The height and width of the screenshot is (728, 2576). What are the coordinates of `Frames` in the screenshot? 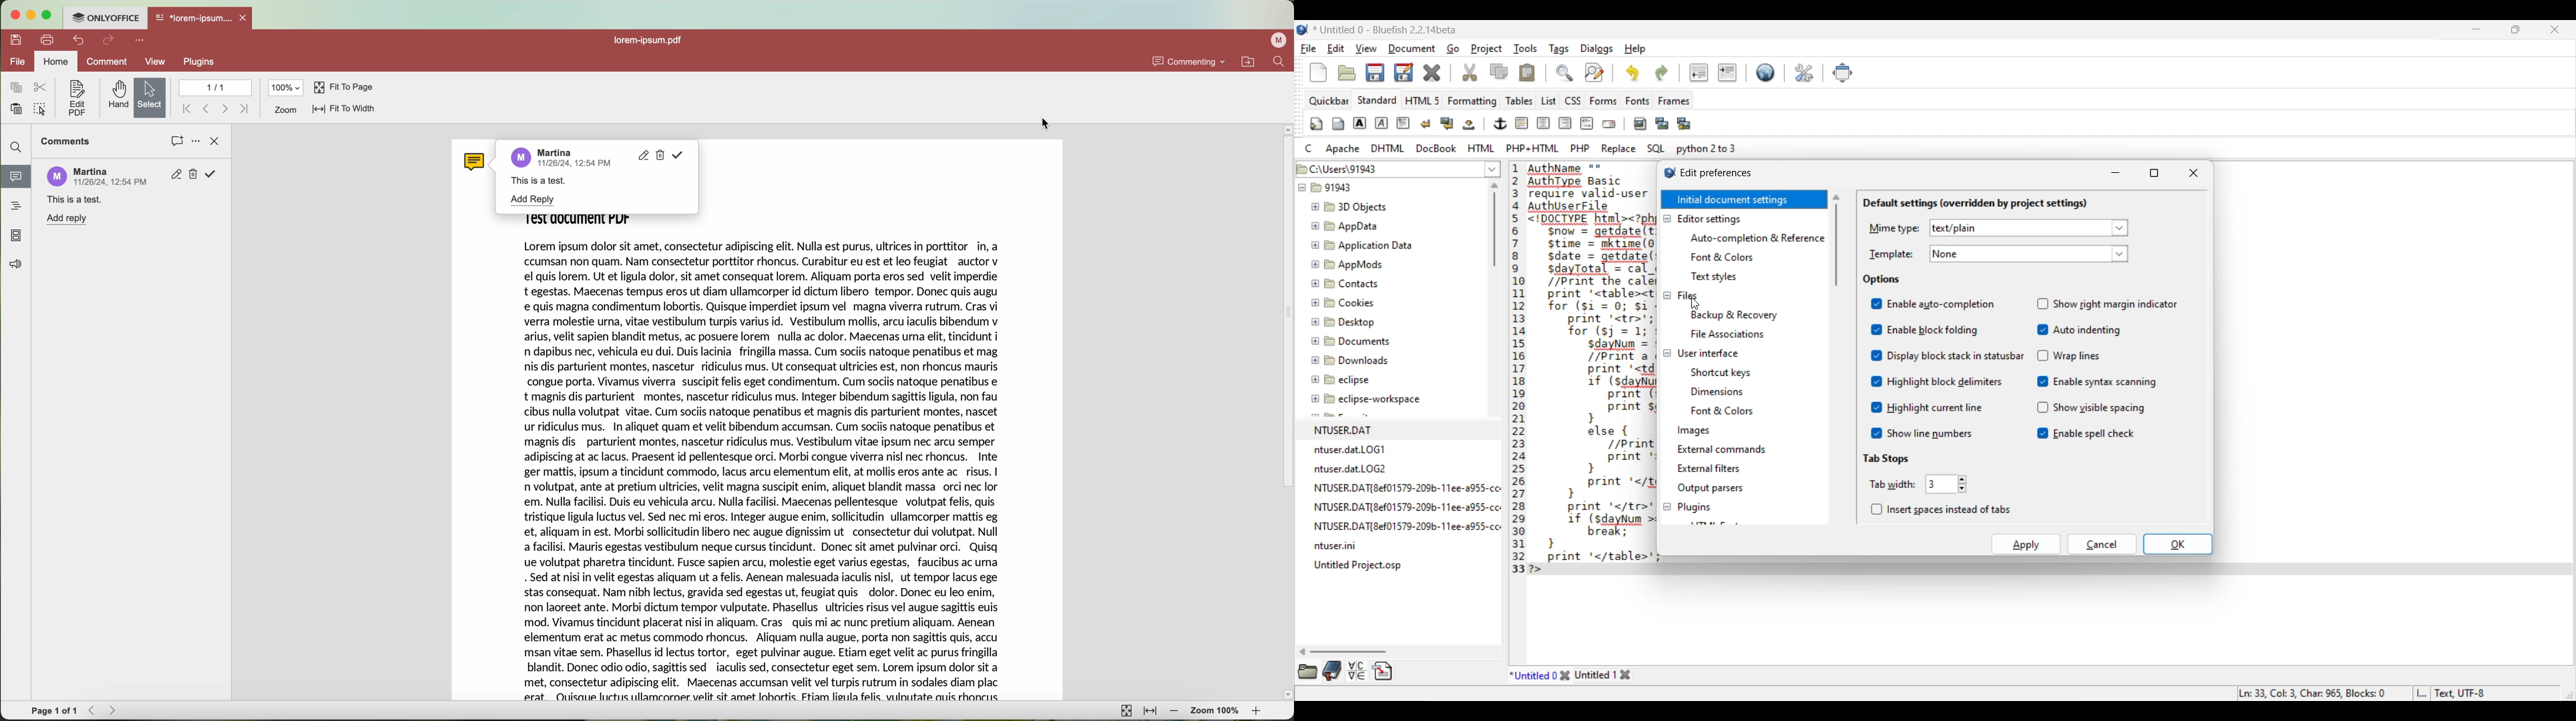 It's located at (1675, 101).